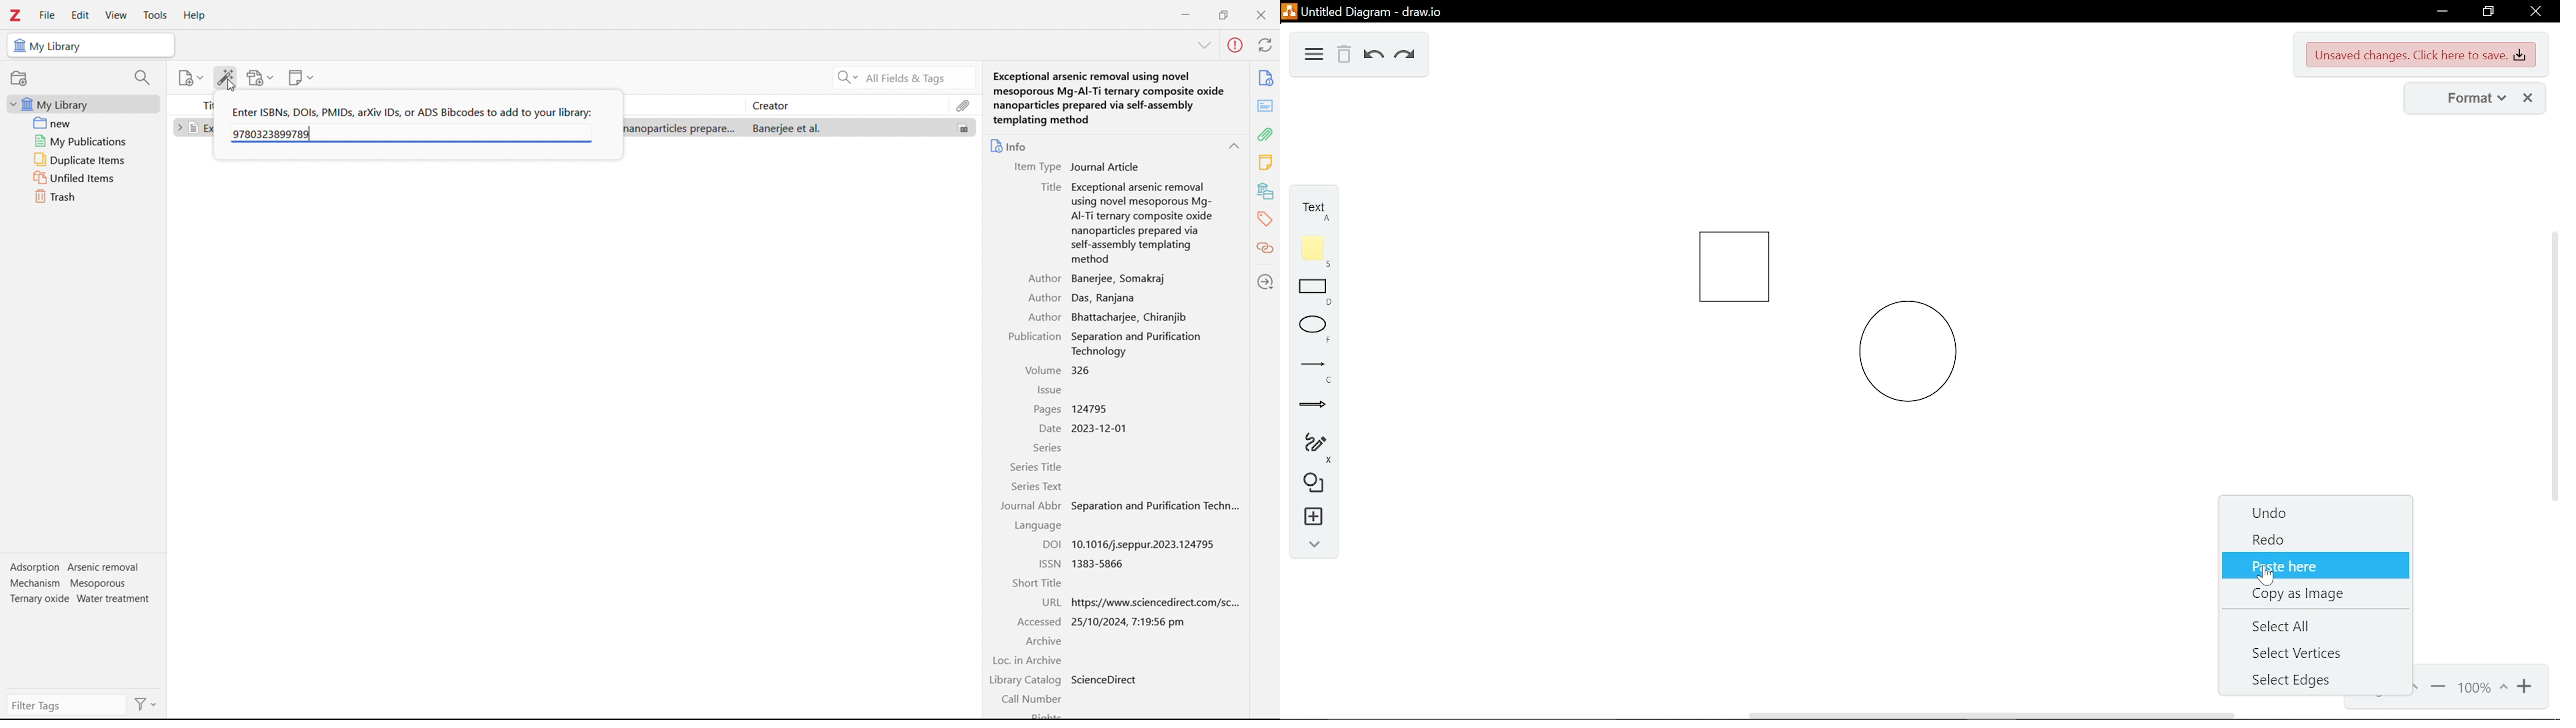  I want to click on horizontal scrollbar, so click(1990, 715).